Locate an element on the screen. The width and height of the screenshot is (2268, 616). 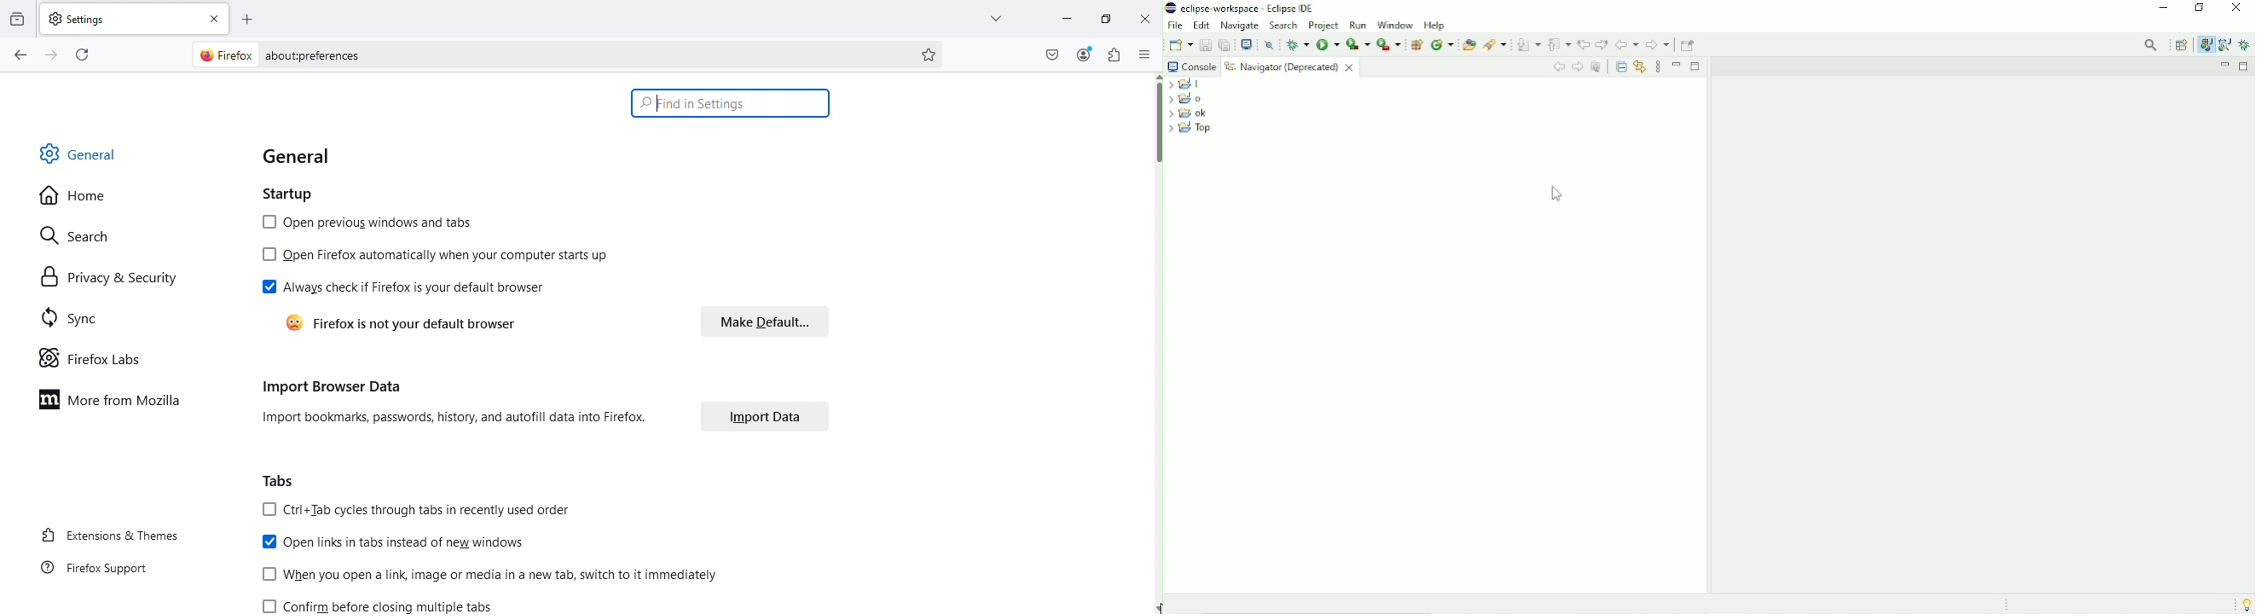
Confirm before closing multiple tabs is located at coordinates (386, 605).